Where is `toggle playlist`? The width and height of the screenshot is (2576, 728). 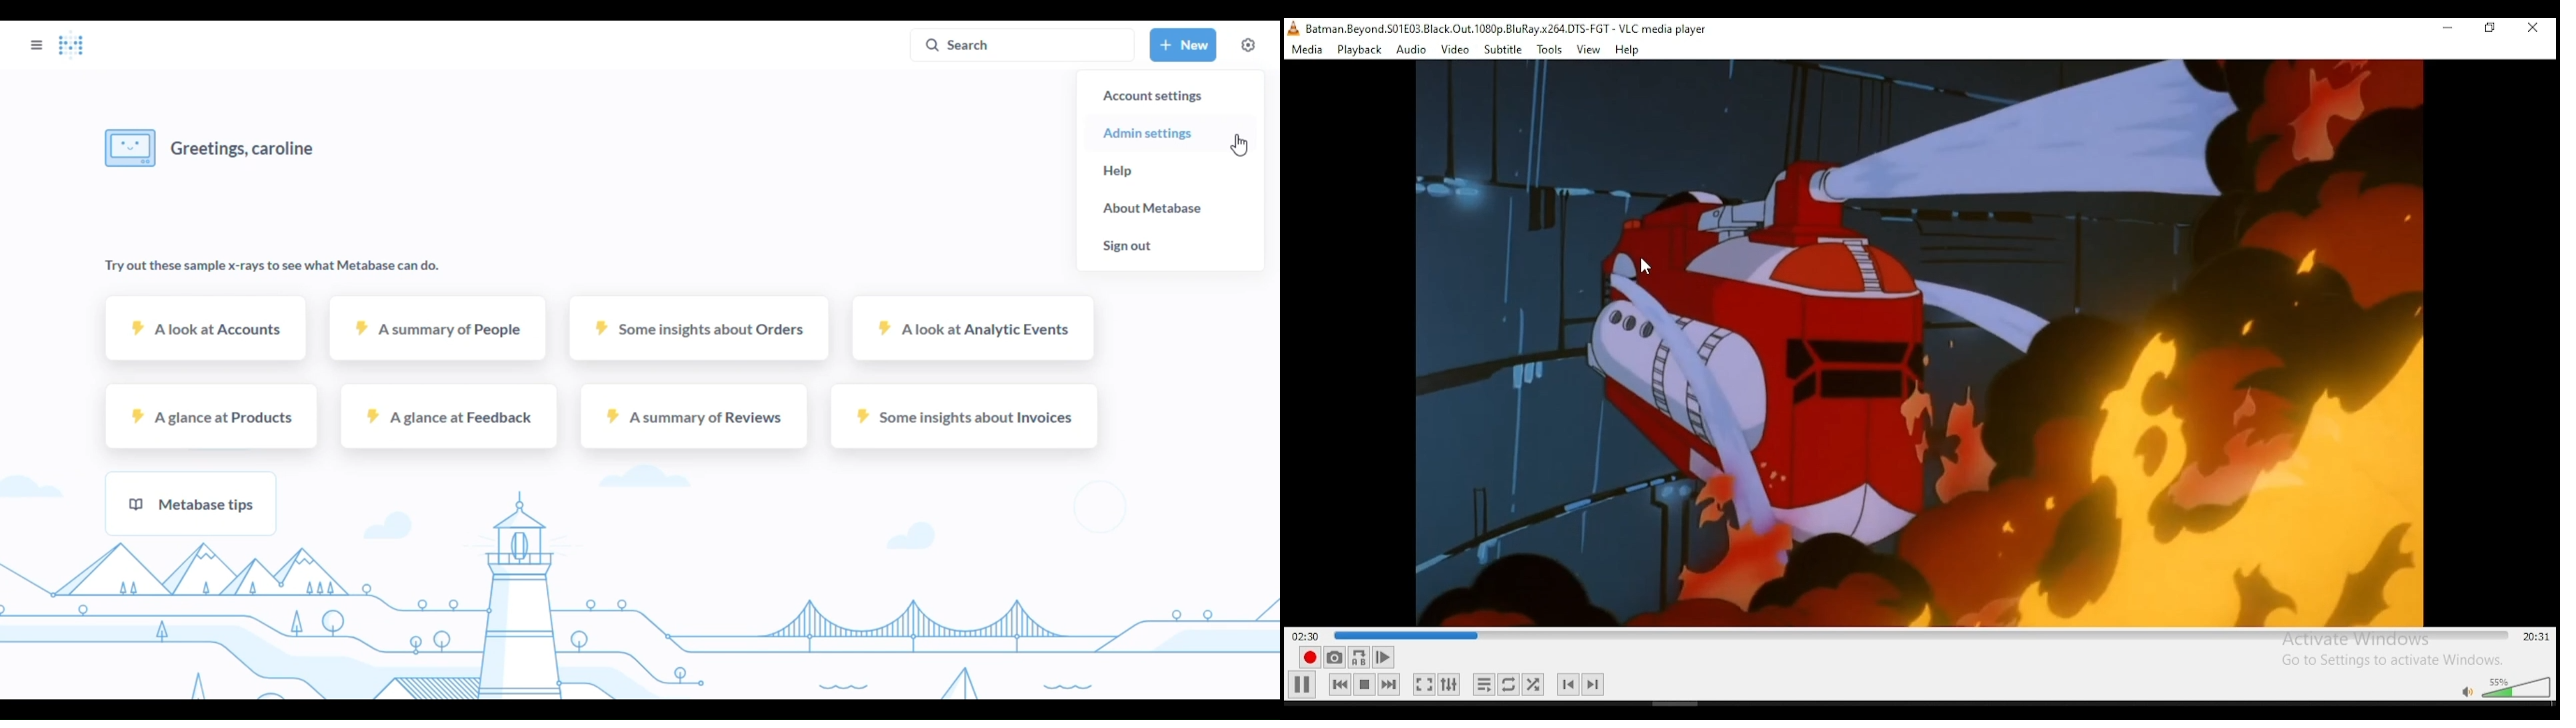 toggle playlist is located at coordinates (1485, 684).